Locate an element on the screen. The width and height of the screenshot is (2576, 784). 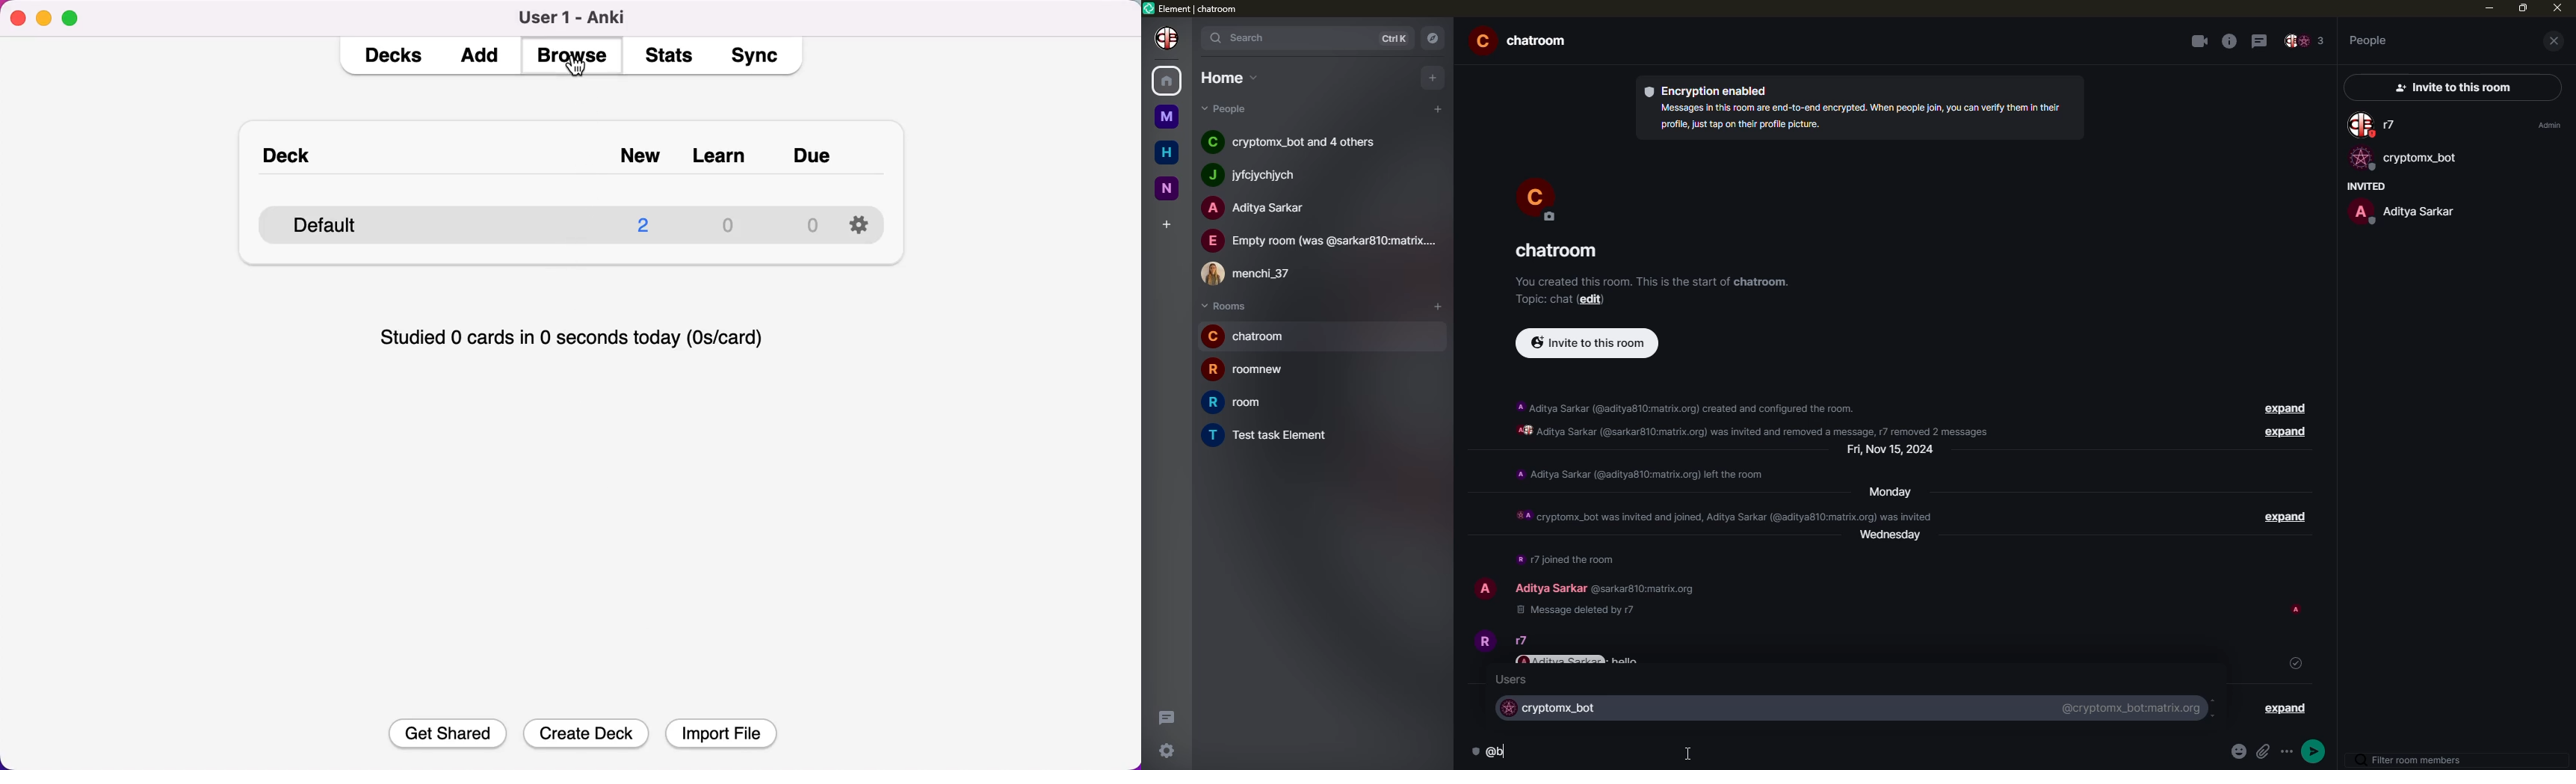
people is located at coordinates (2376, 126).